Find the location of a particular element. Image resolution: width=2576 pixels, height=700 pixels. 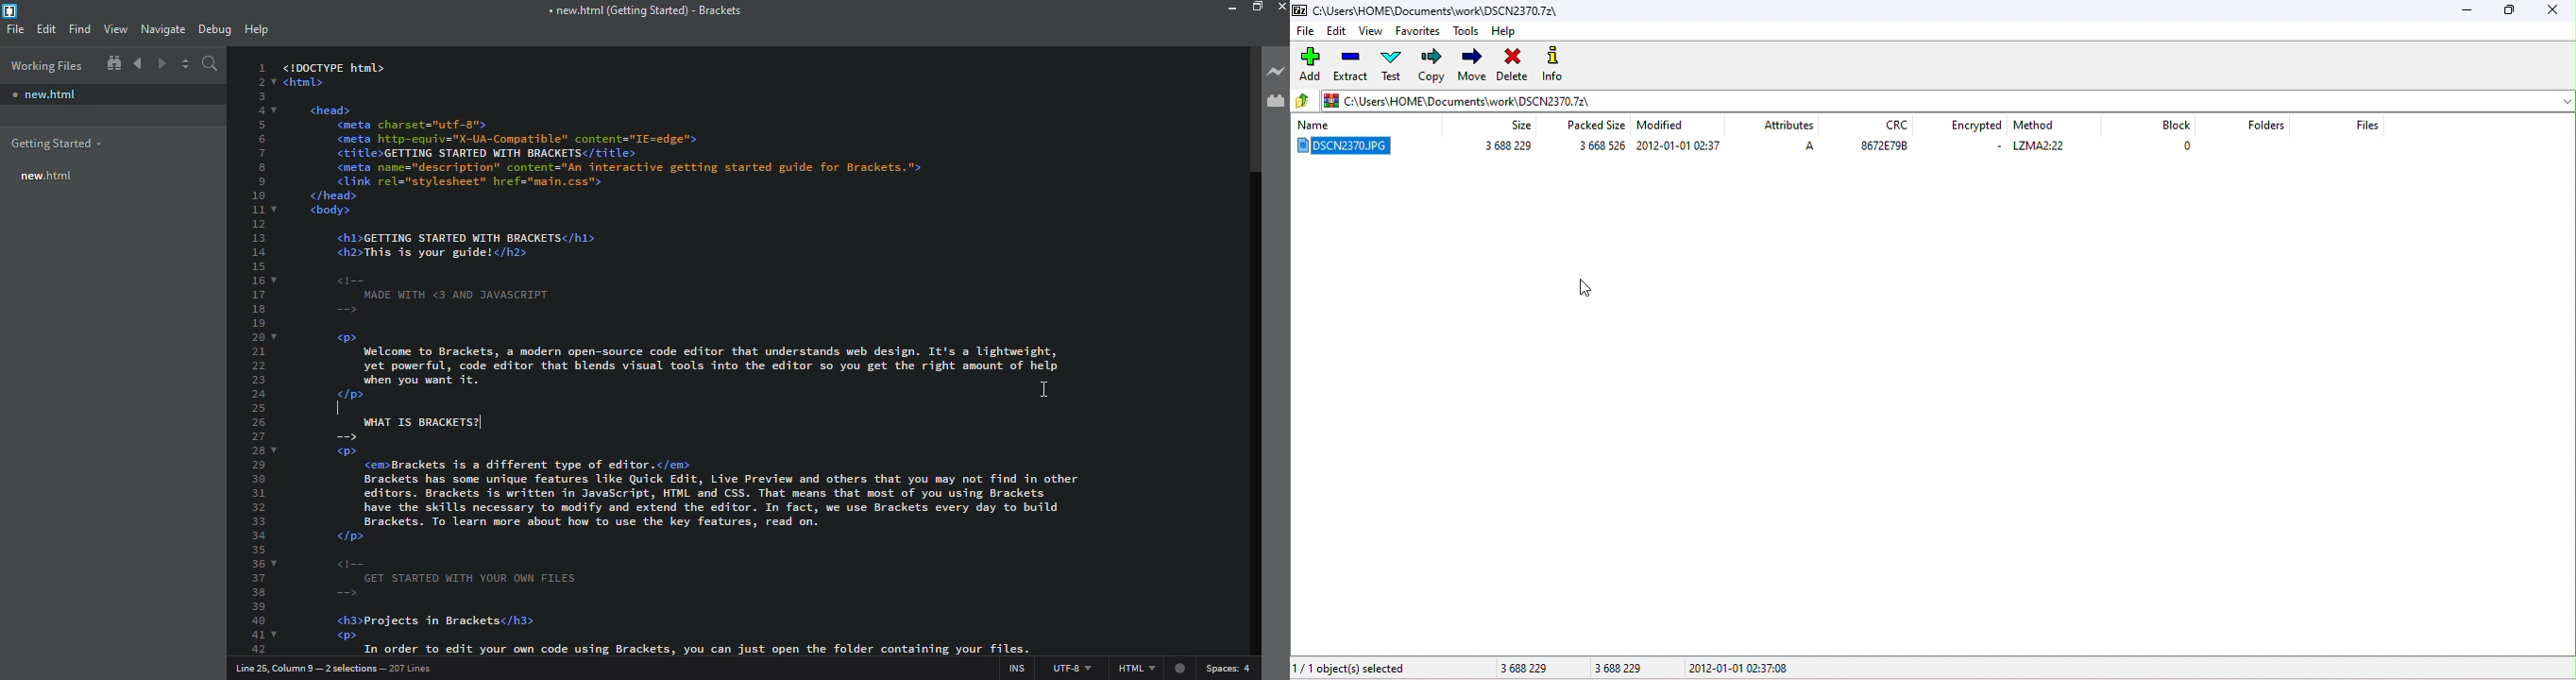

extract is located at coordinates (1351, 68).